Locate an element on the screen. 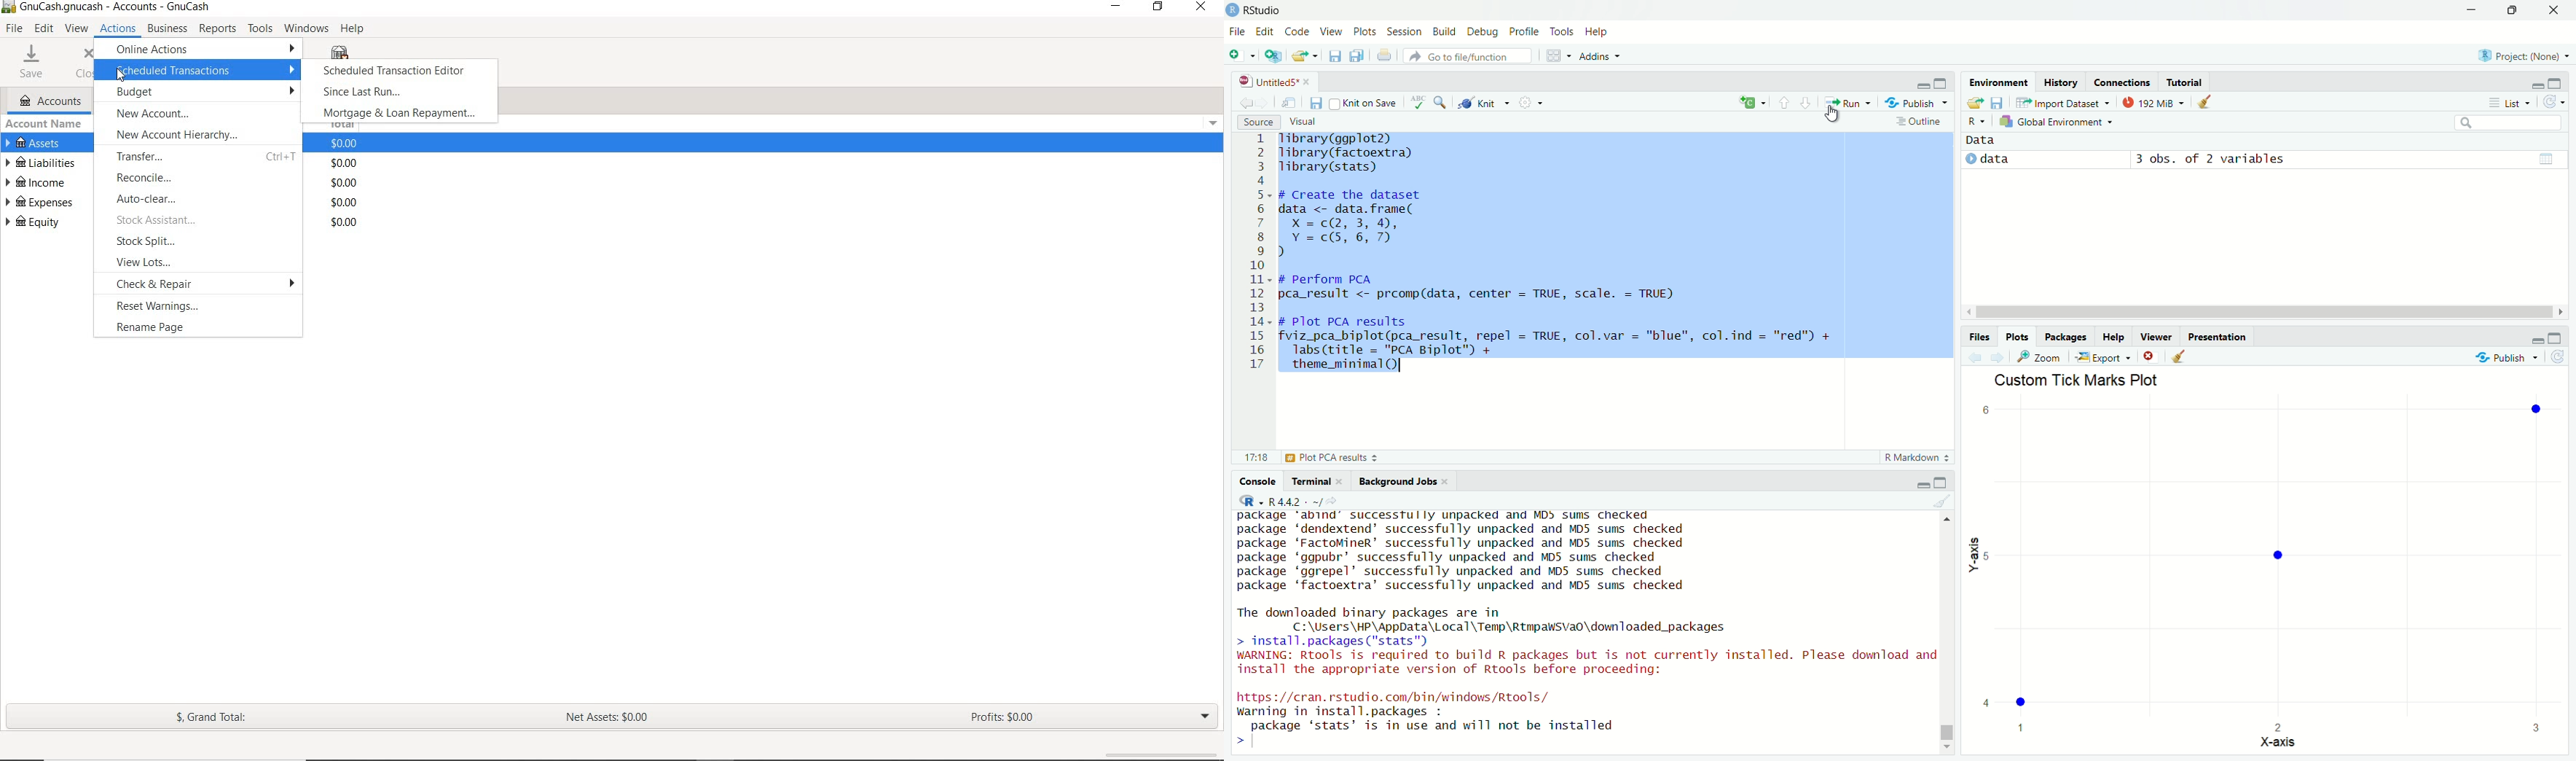 Image resolution: width=2576 pixels, height=784 pixels. plot PCA results is located at coordinates (1306, 457).